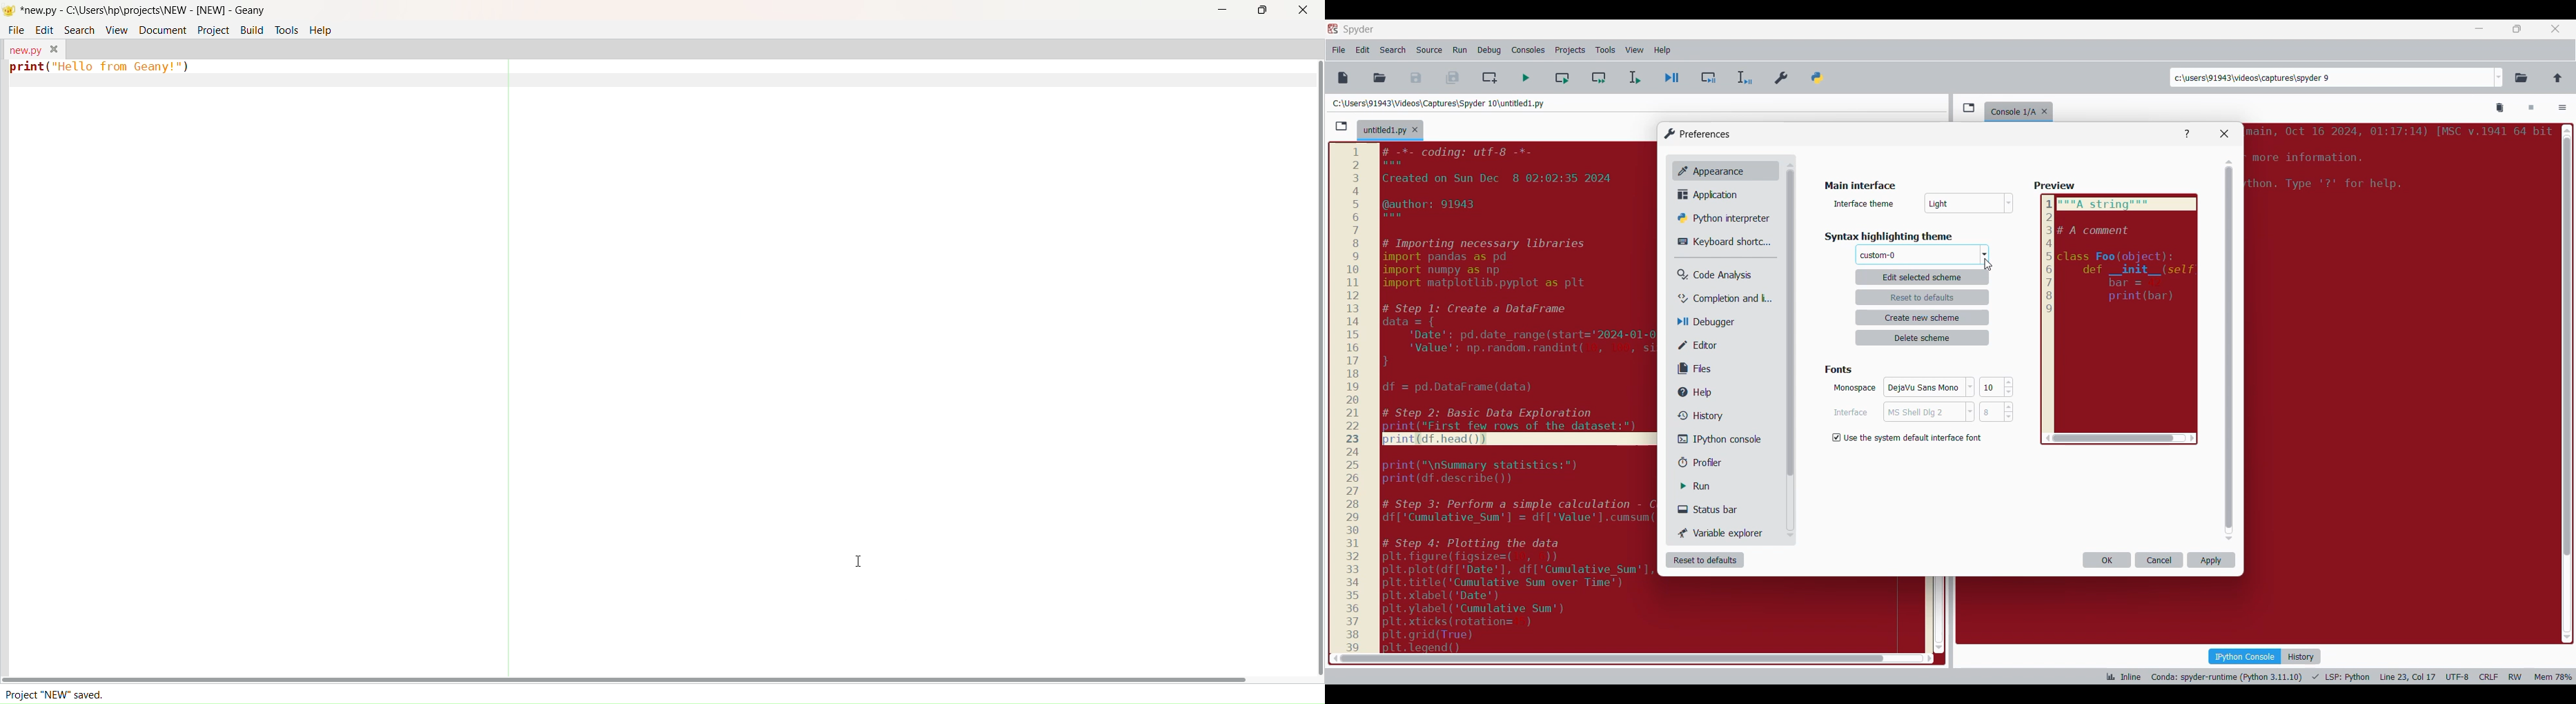 This screenshot has width=2576, height=728. I want to click on Debugger, so click(1712, 323).